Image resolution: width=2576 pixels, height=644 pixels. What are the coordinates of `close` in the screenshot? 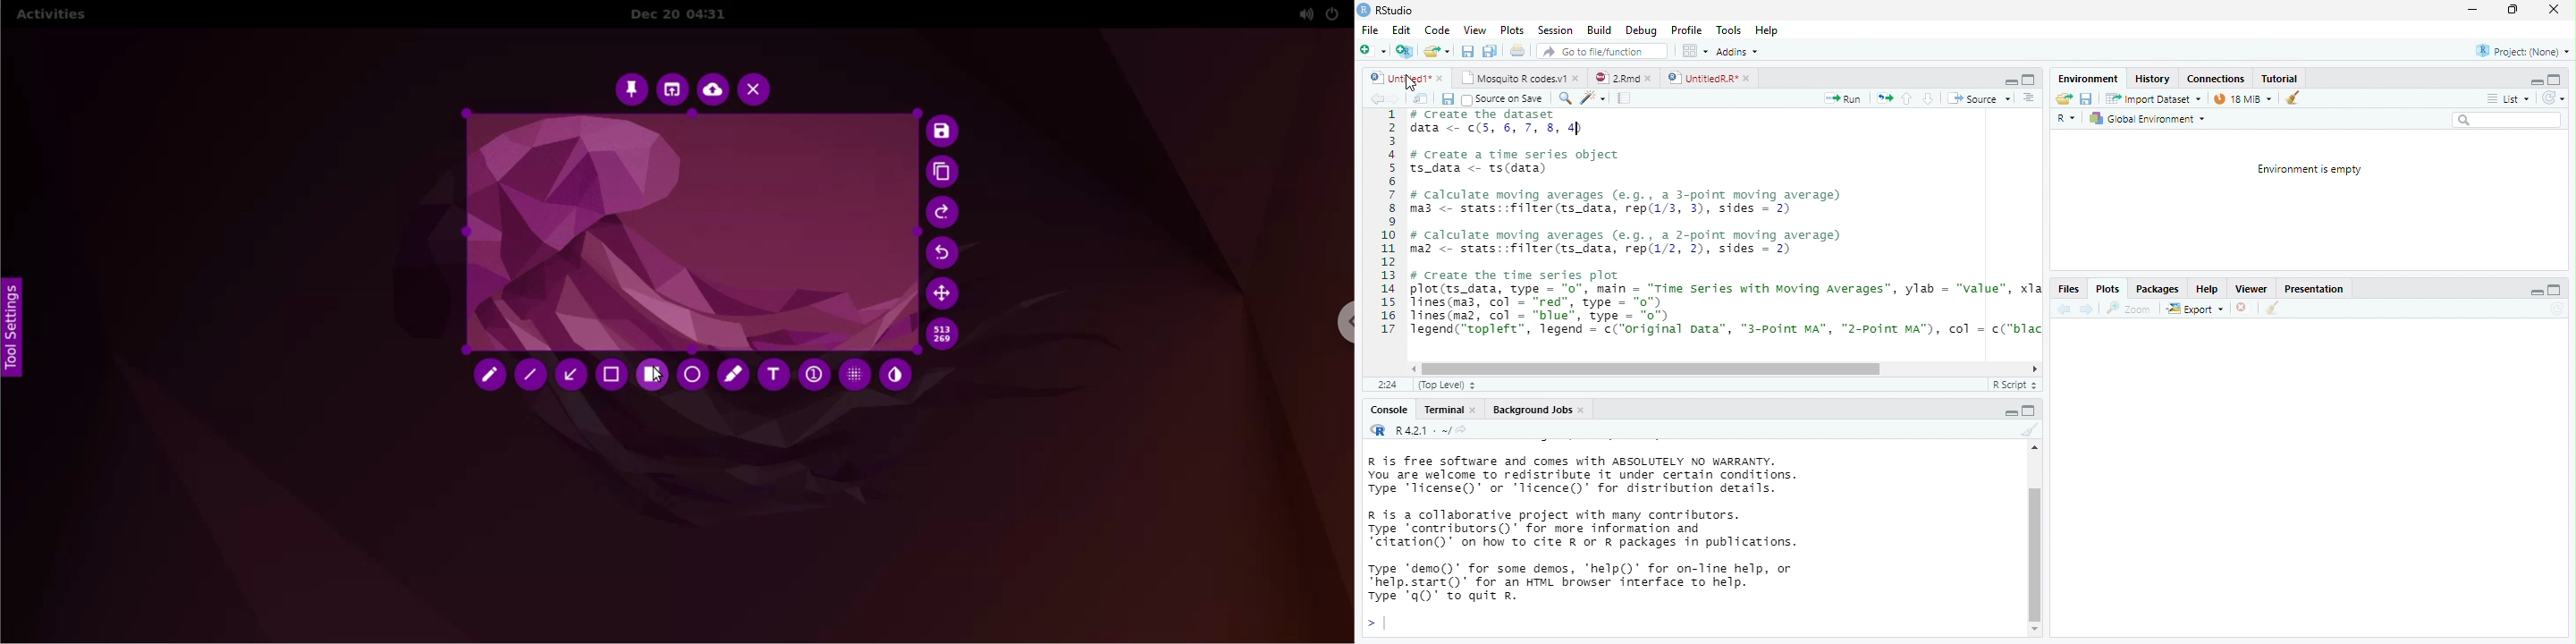 It's located at (2244, 309).